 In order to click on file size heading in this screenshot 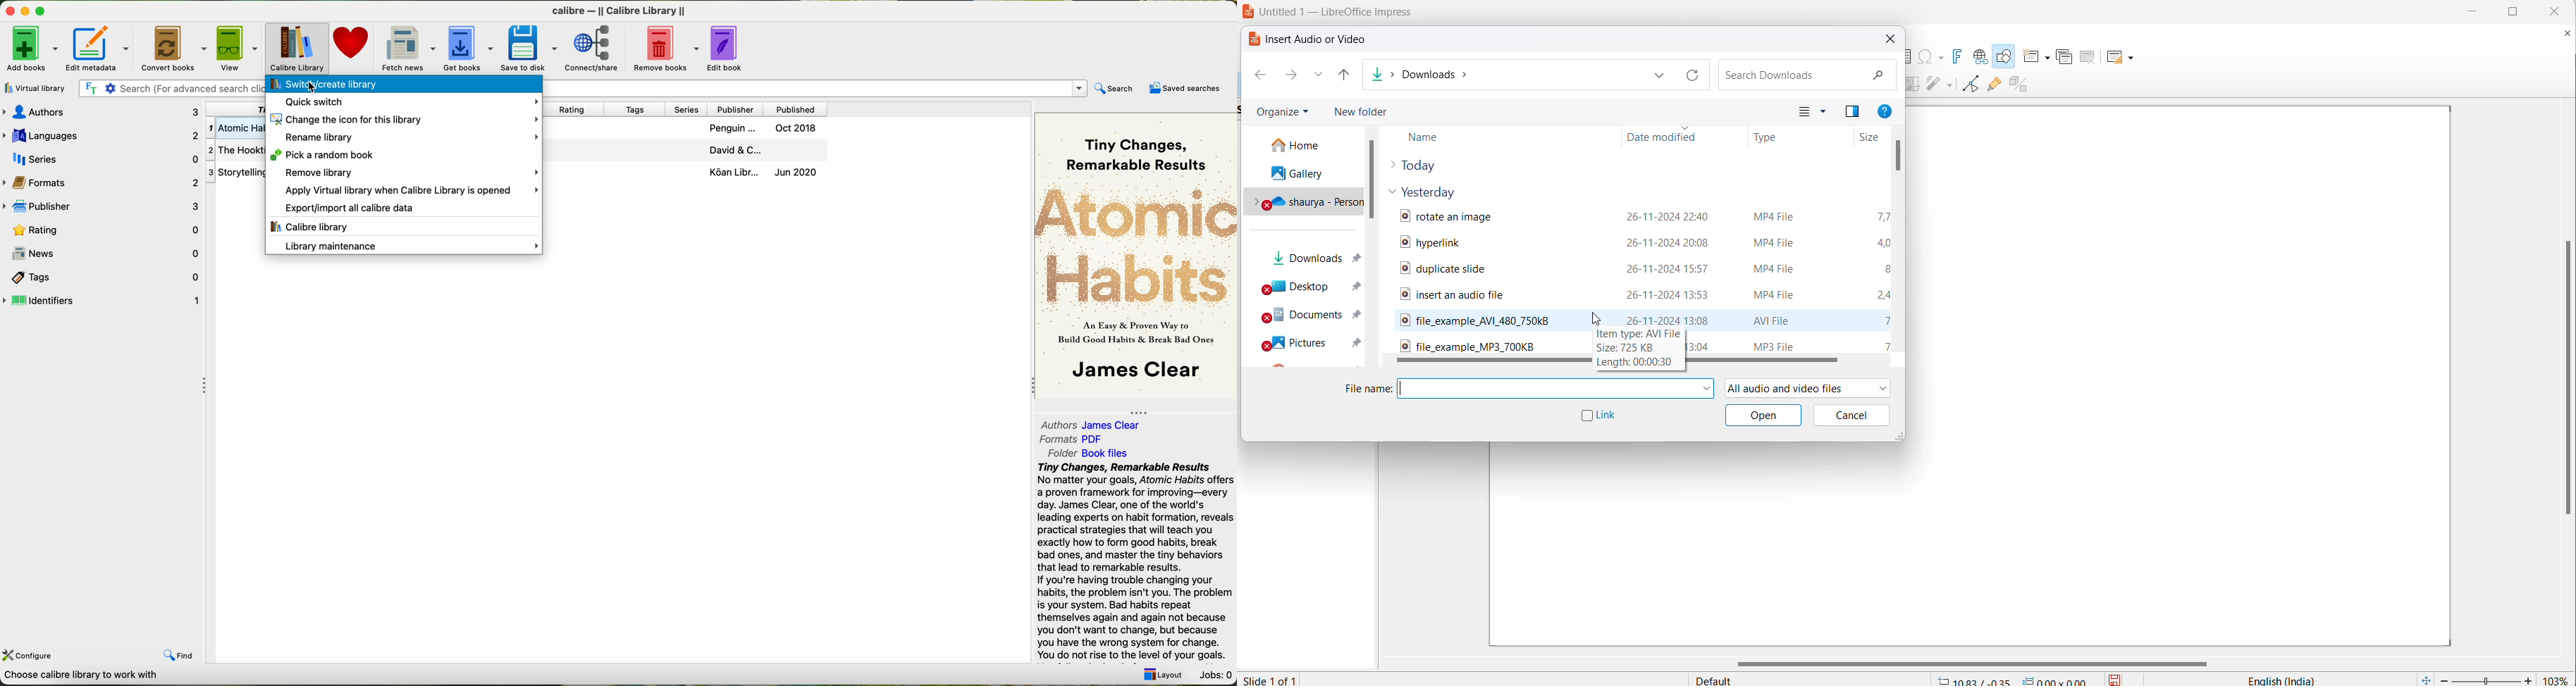, I will do `click(1863, 134)`.